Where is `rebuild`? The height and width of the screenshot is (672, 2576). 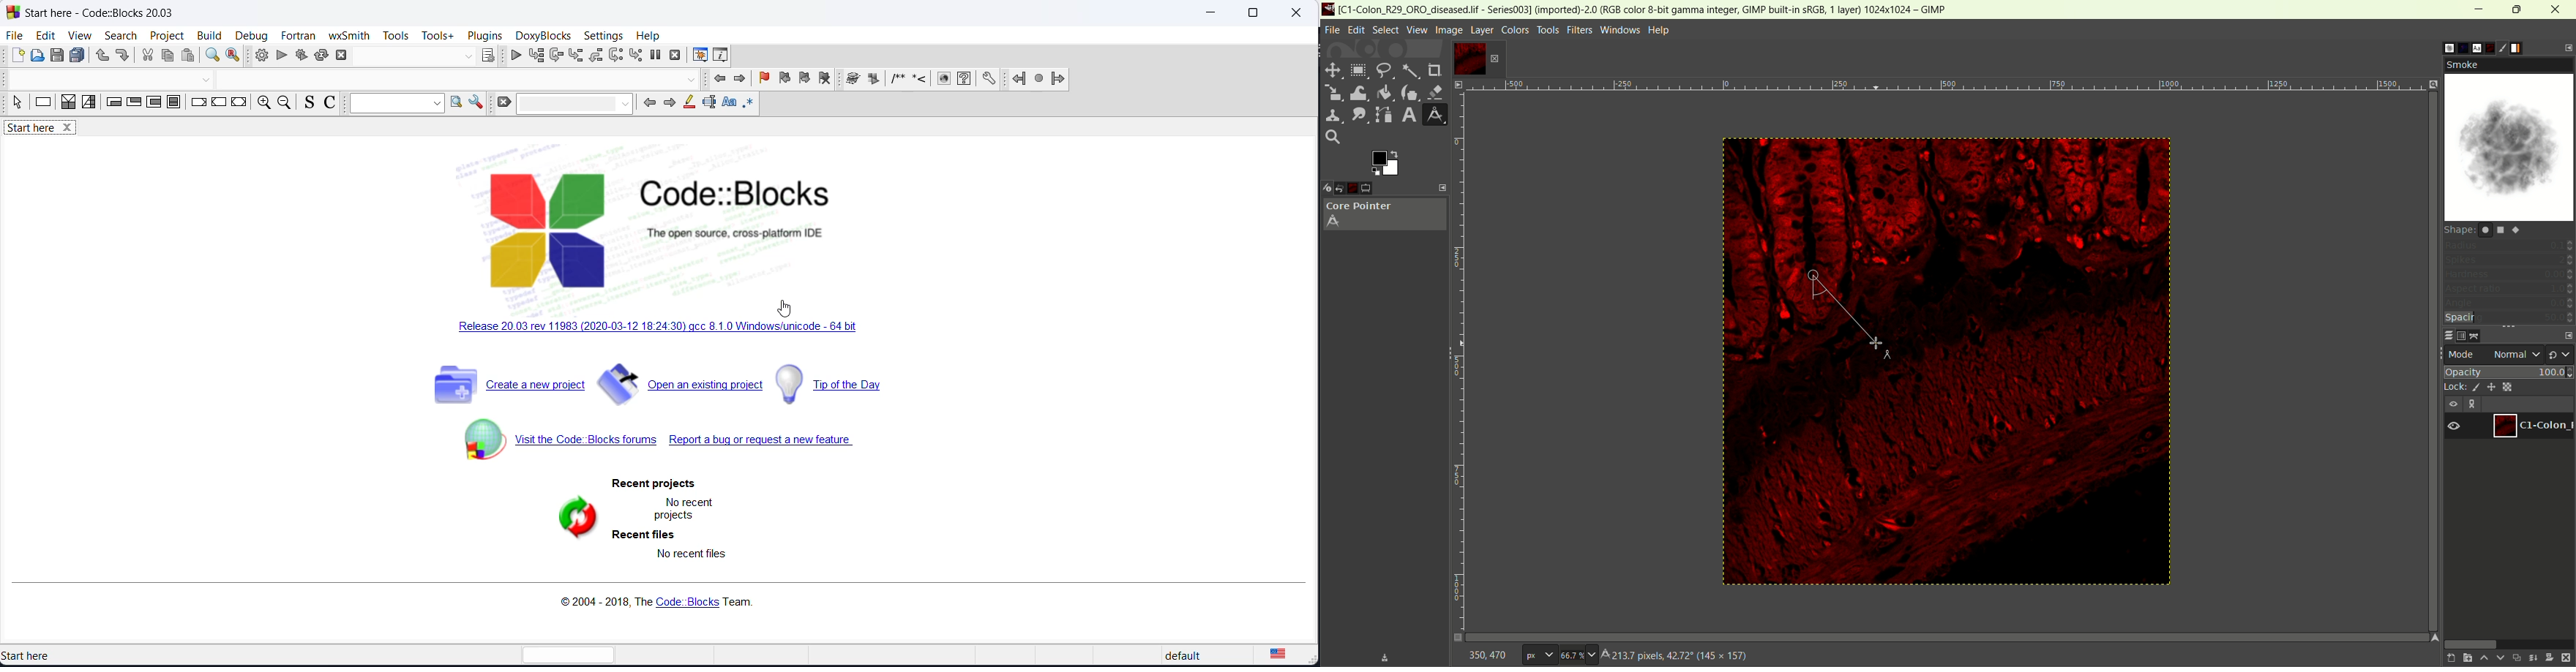
rebuild is located at coordinates (321, 56).